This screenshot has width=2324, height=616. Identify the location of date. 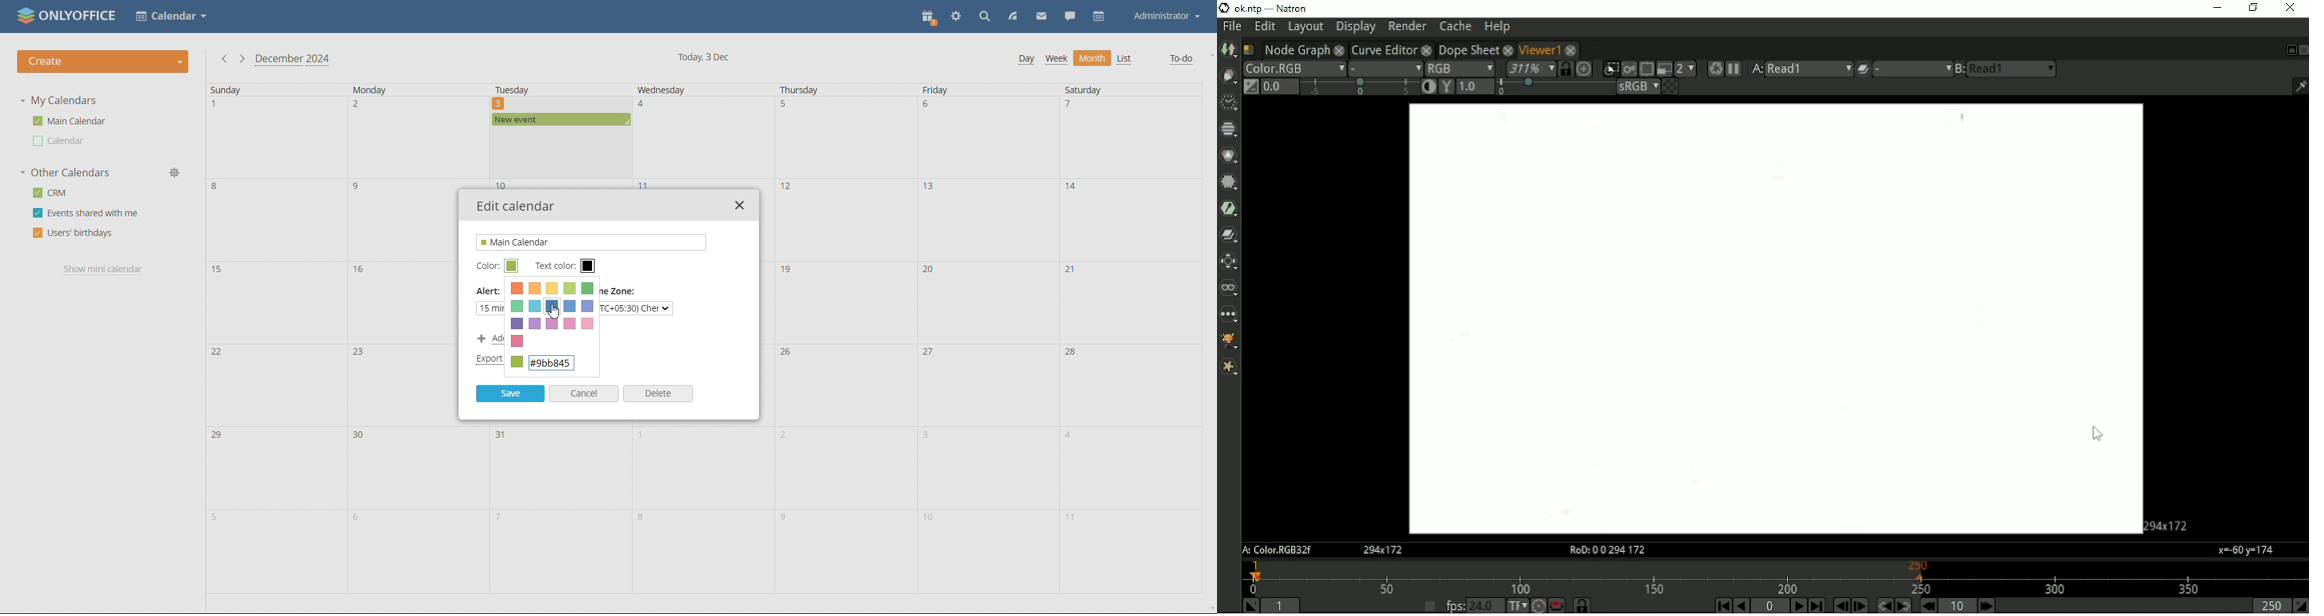
(846, 219).